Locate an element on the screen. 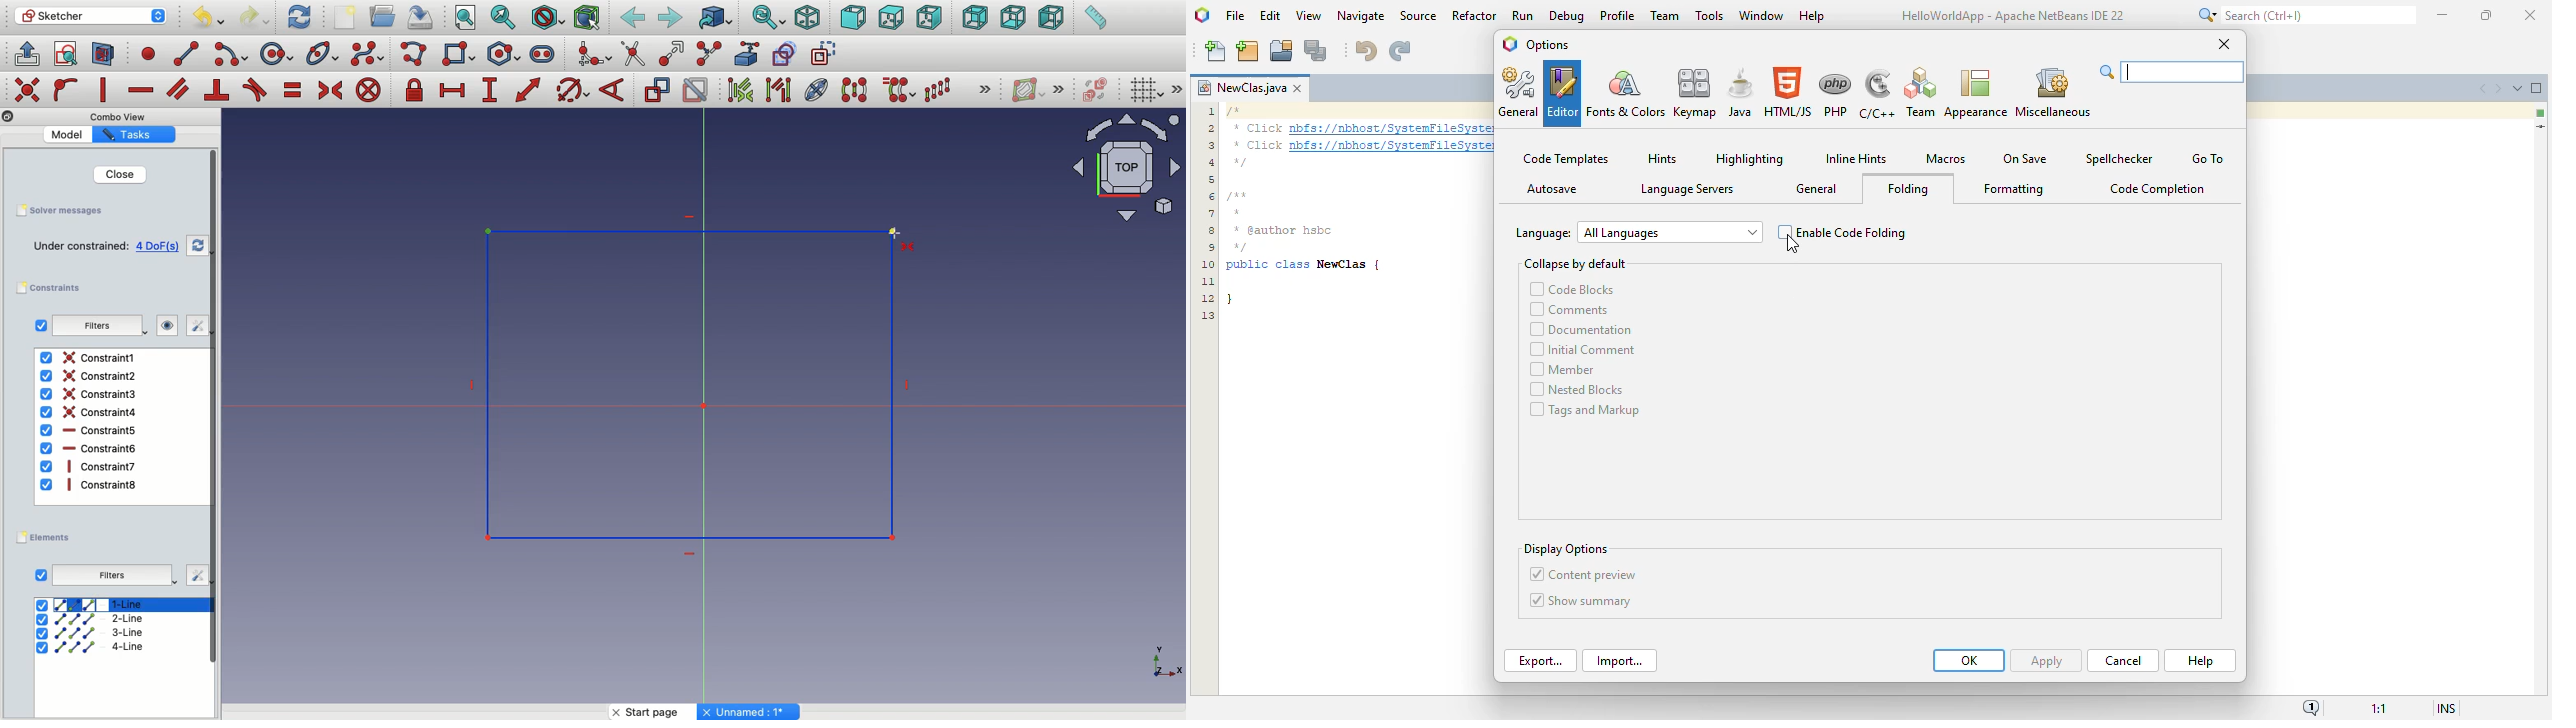  Back is located at coordinates (976, 17).